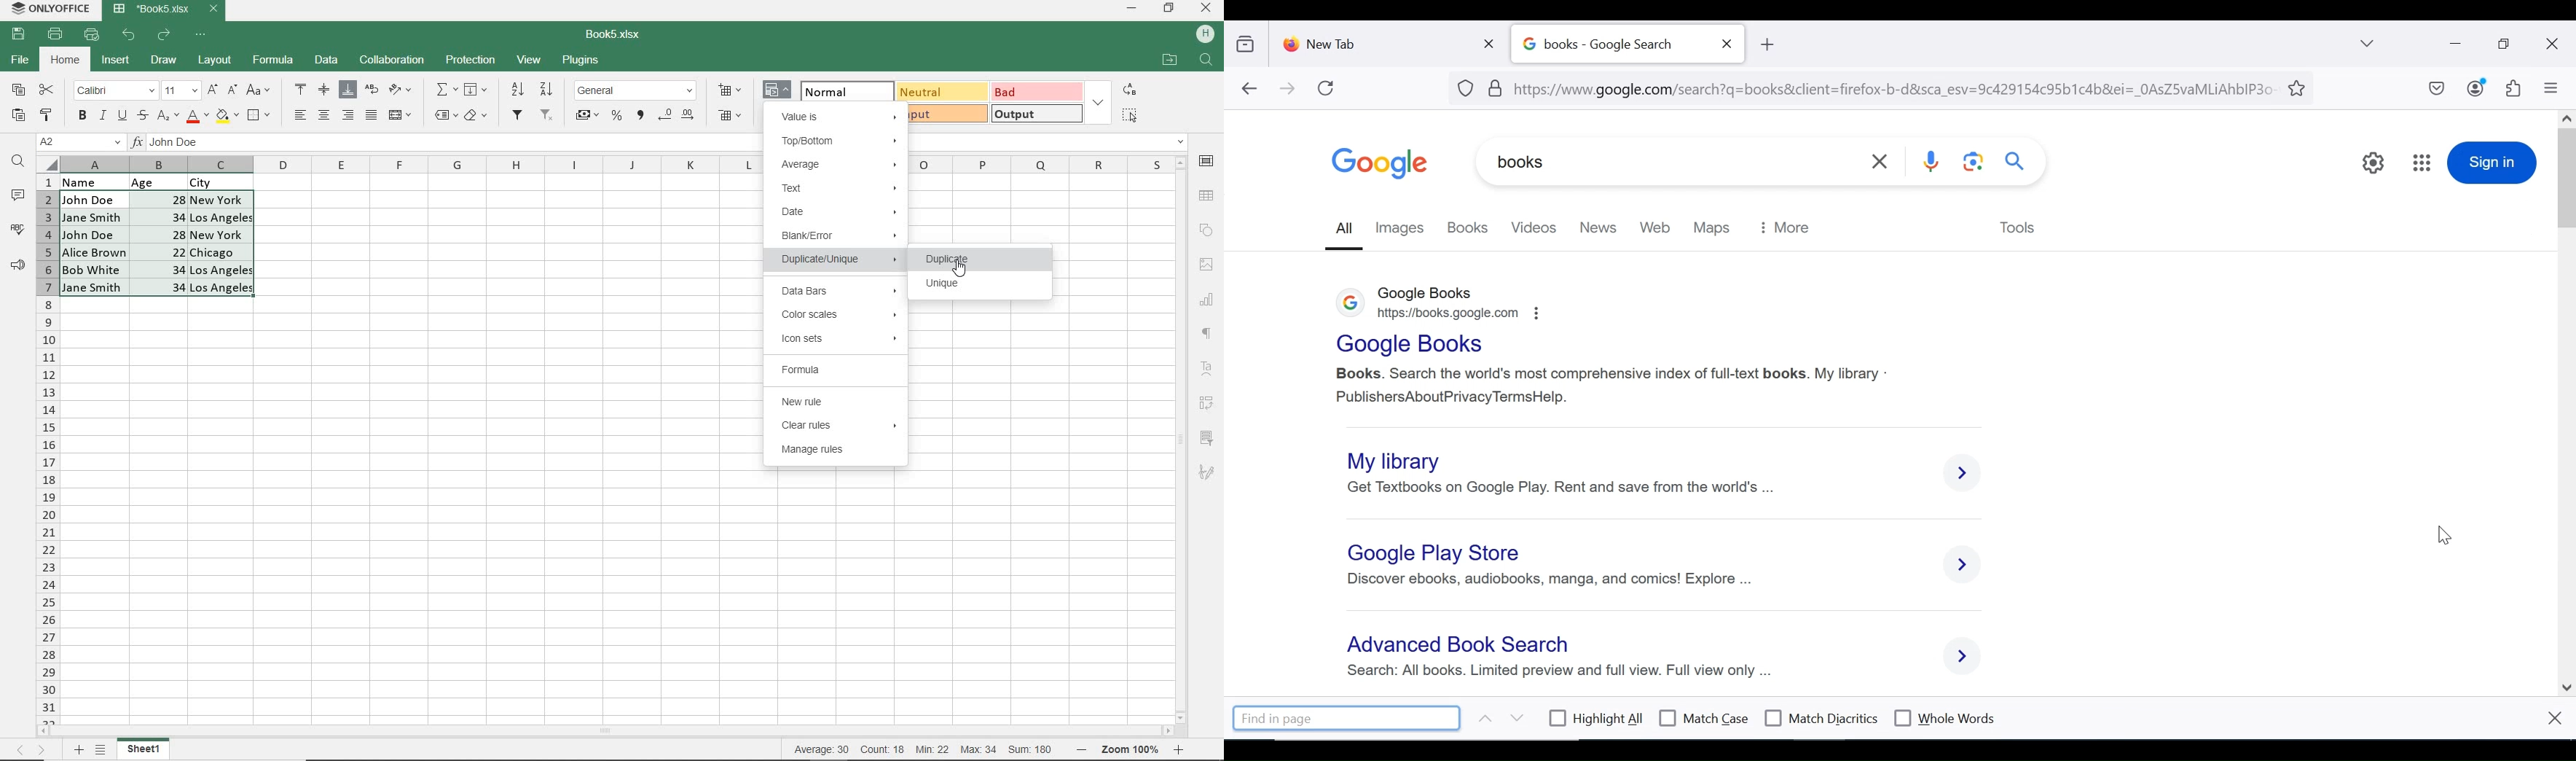 The width and height of the screenshot is (2576, 784). What do you see at coordinates (610, 732) in the screenshot?
I see `SCROLLBAR` at bounding box center [610, 732].